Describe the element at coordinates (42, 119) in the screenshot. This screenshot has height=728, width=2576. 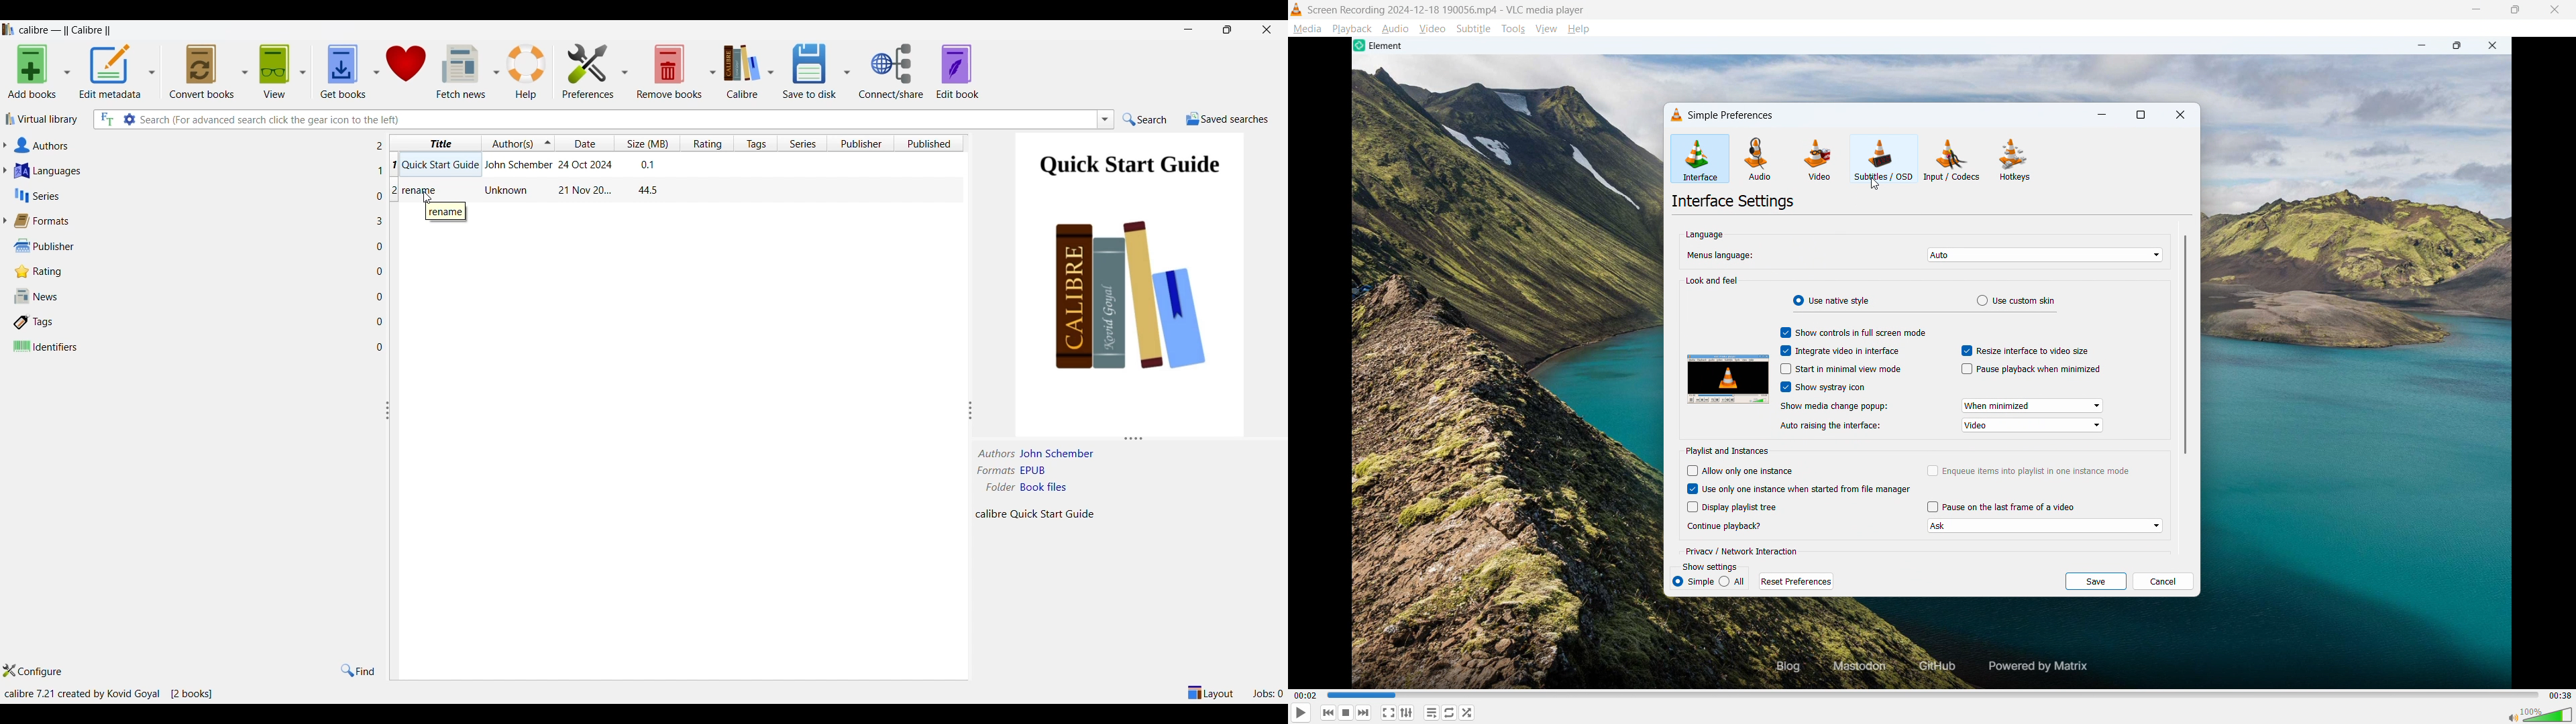
I see `Virtual library` at that location.